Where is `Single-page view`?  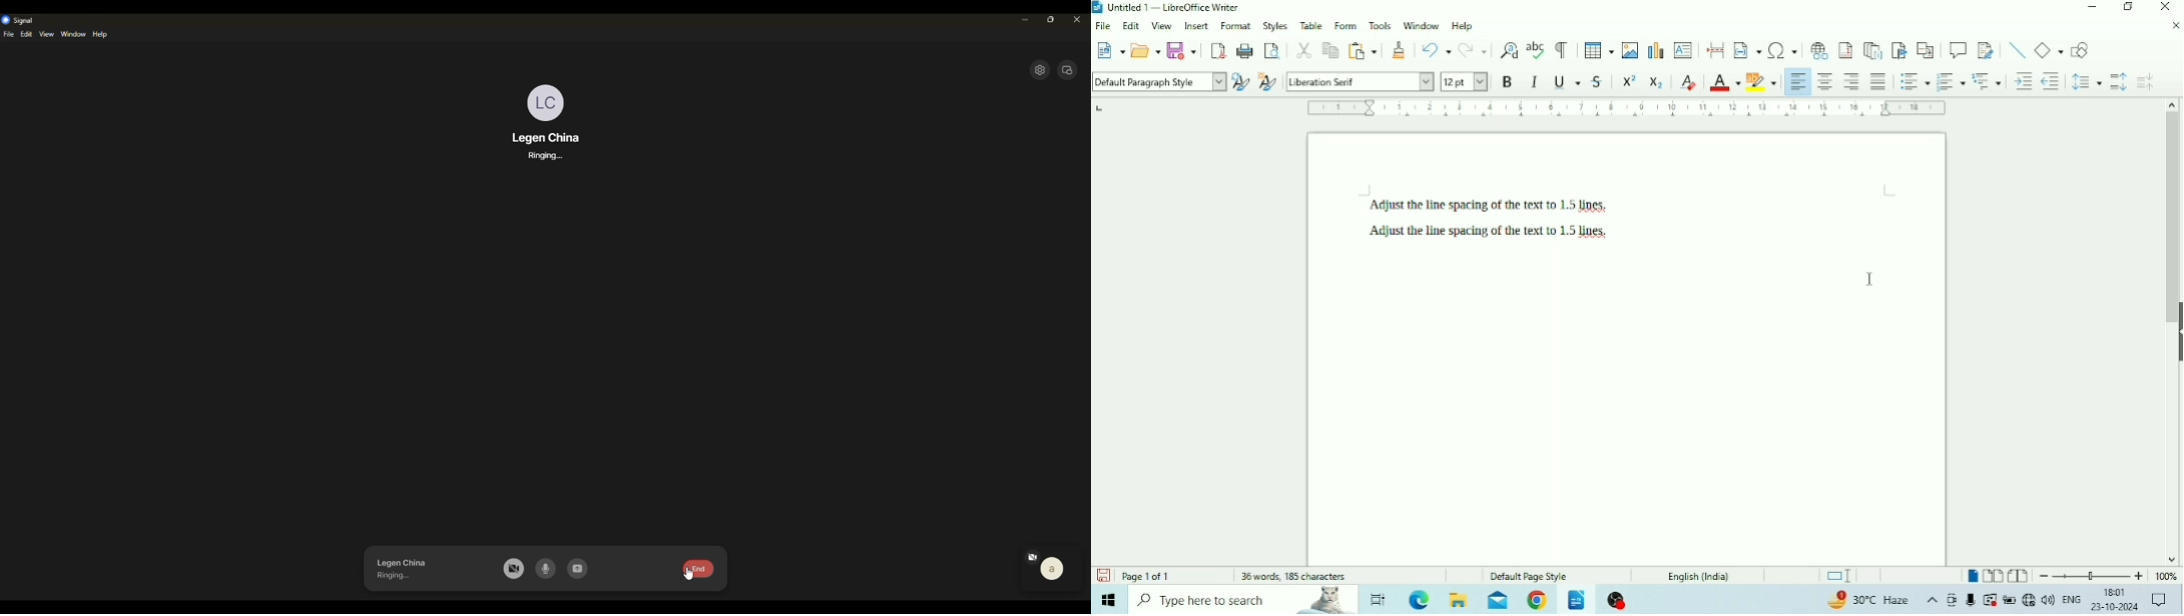
Single-page view is located at coordinates (1973, 577).